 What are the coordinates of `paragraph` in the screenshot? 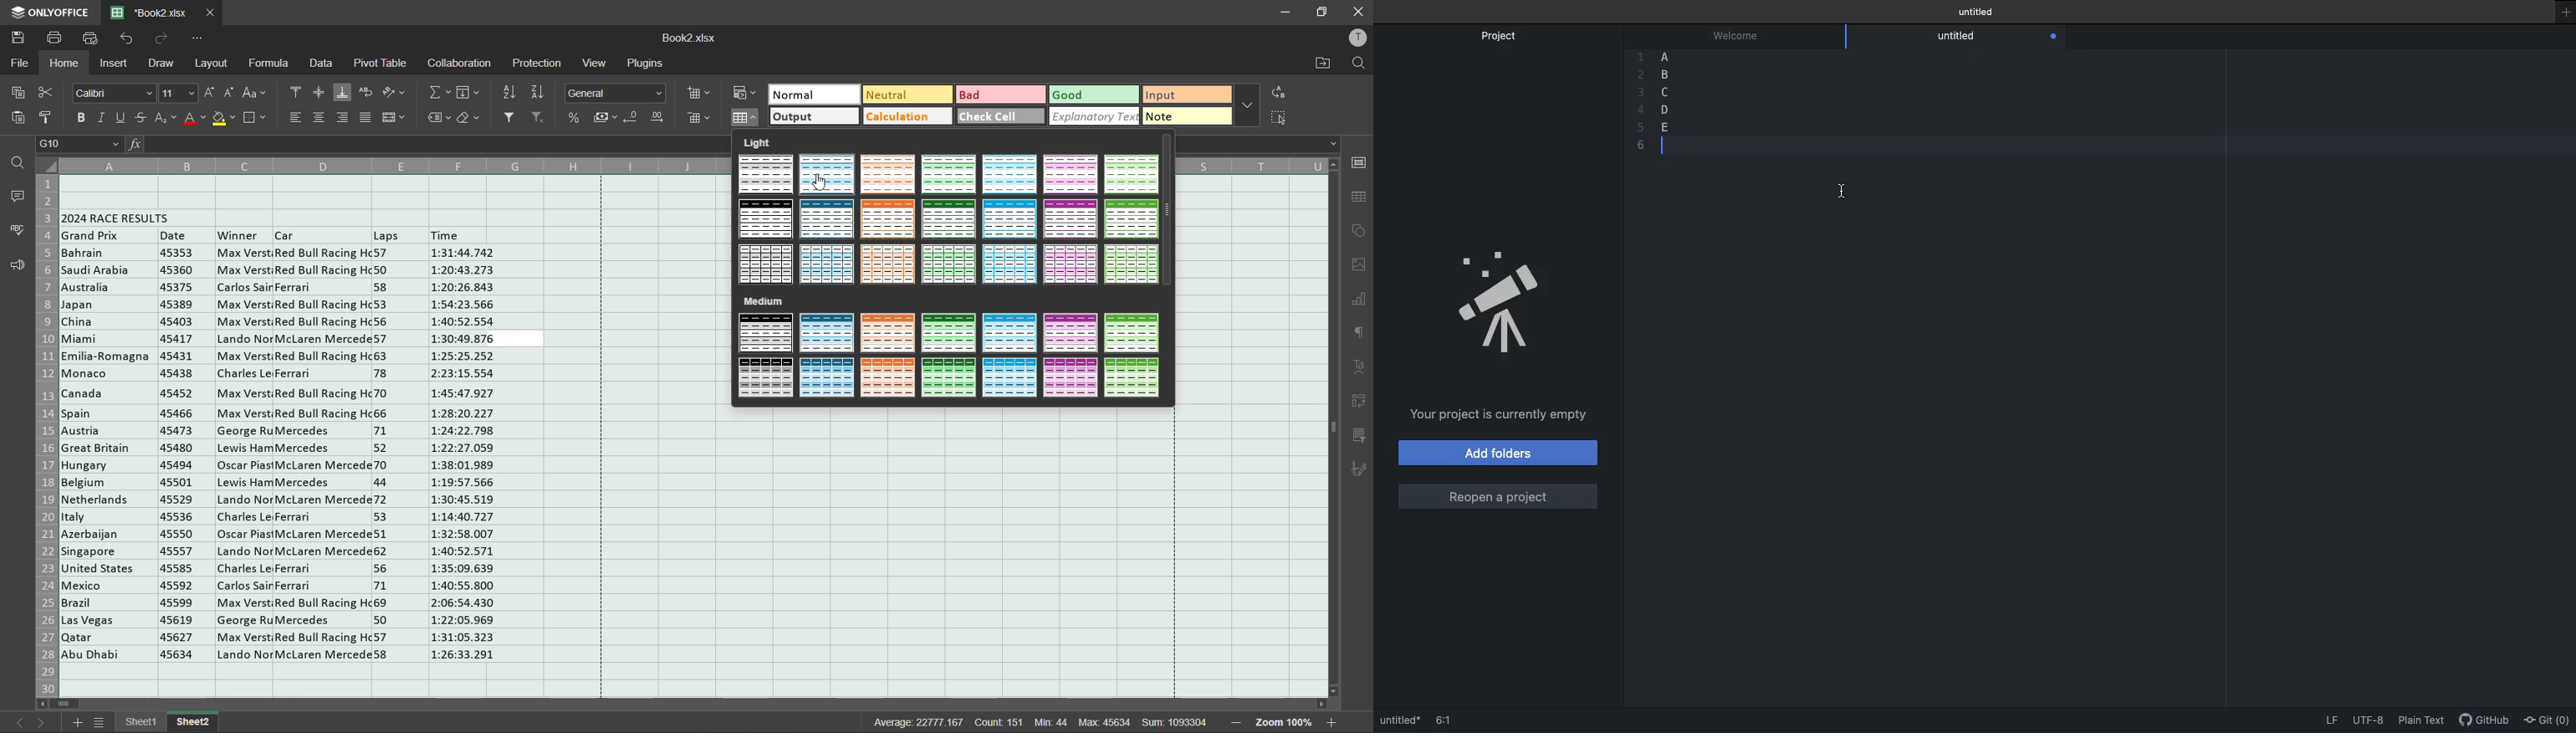 It's located at (1357, 337).